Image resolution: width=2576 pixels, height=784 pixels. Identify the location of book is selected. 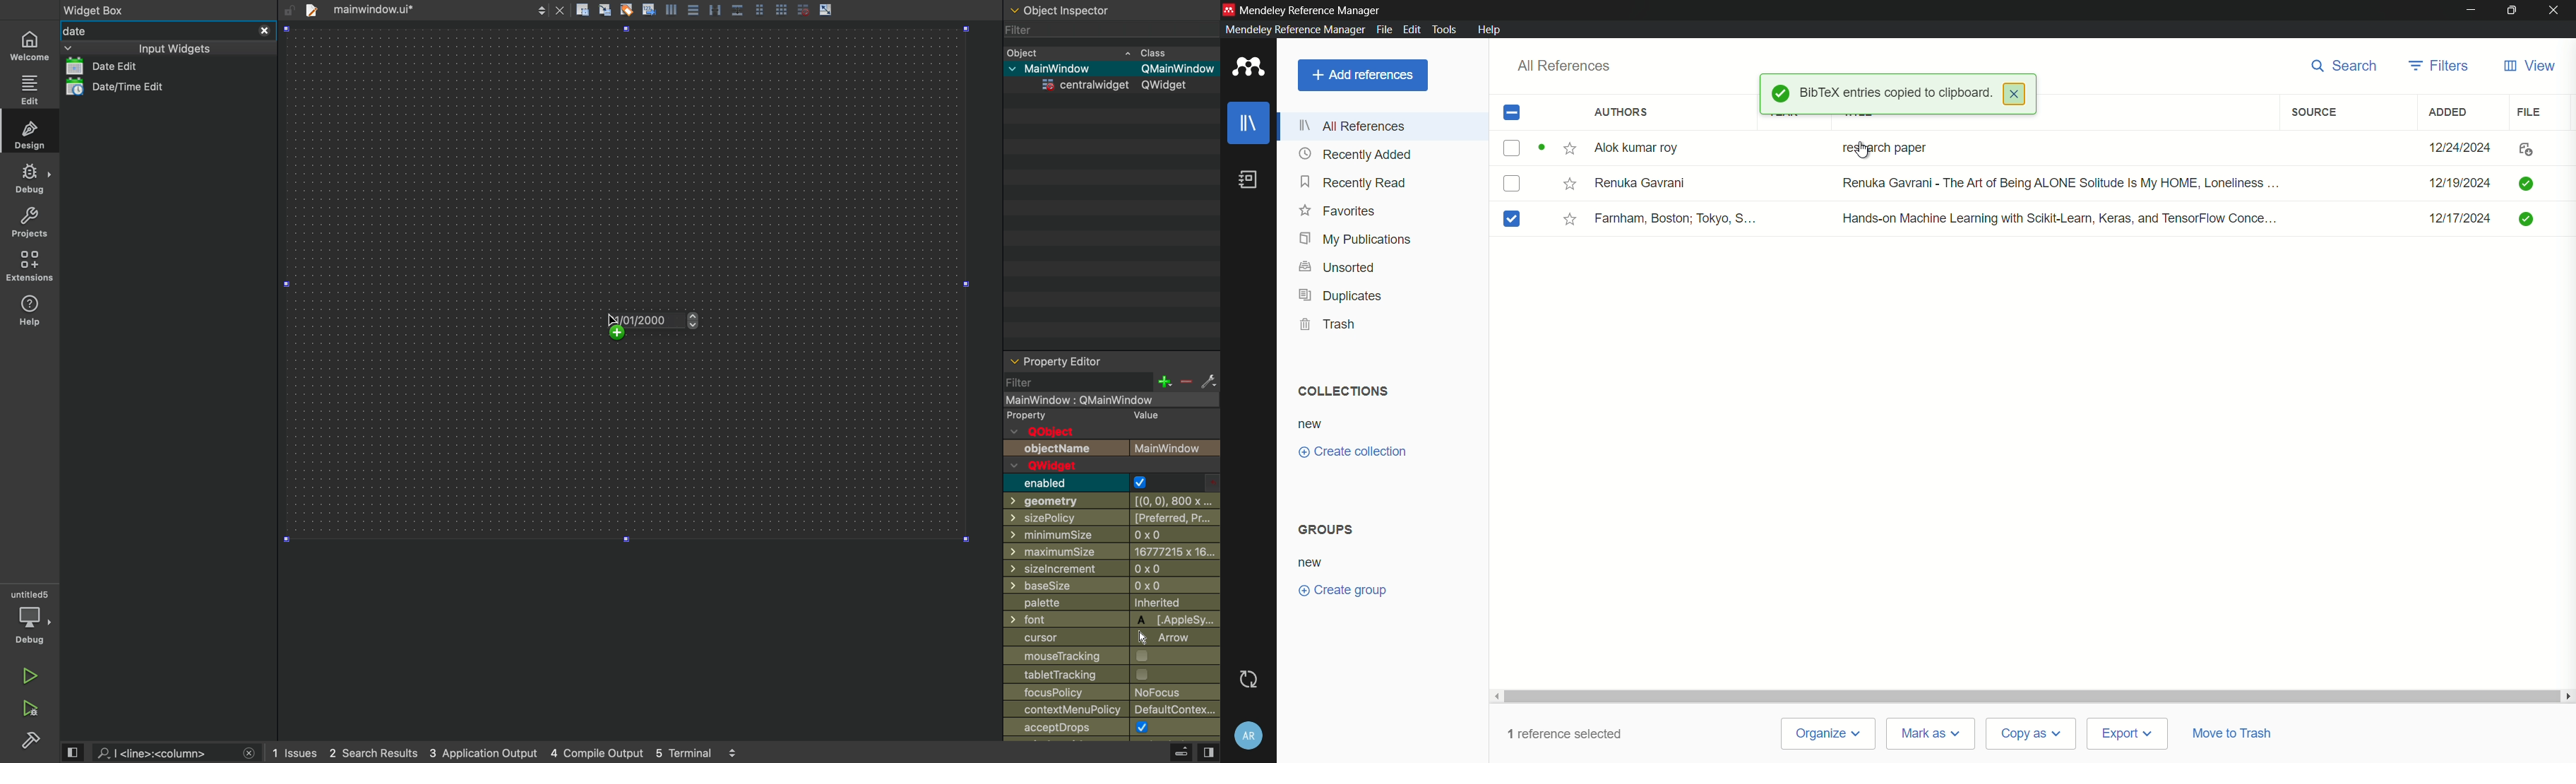
(1516, 220).